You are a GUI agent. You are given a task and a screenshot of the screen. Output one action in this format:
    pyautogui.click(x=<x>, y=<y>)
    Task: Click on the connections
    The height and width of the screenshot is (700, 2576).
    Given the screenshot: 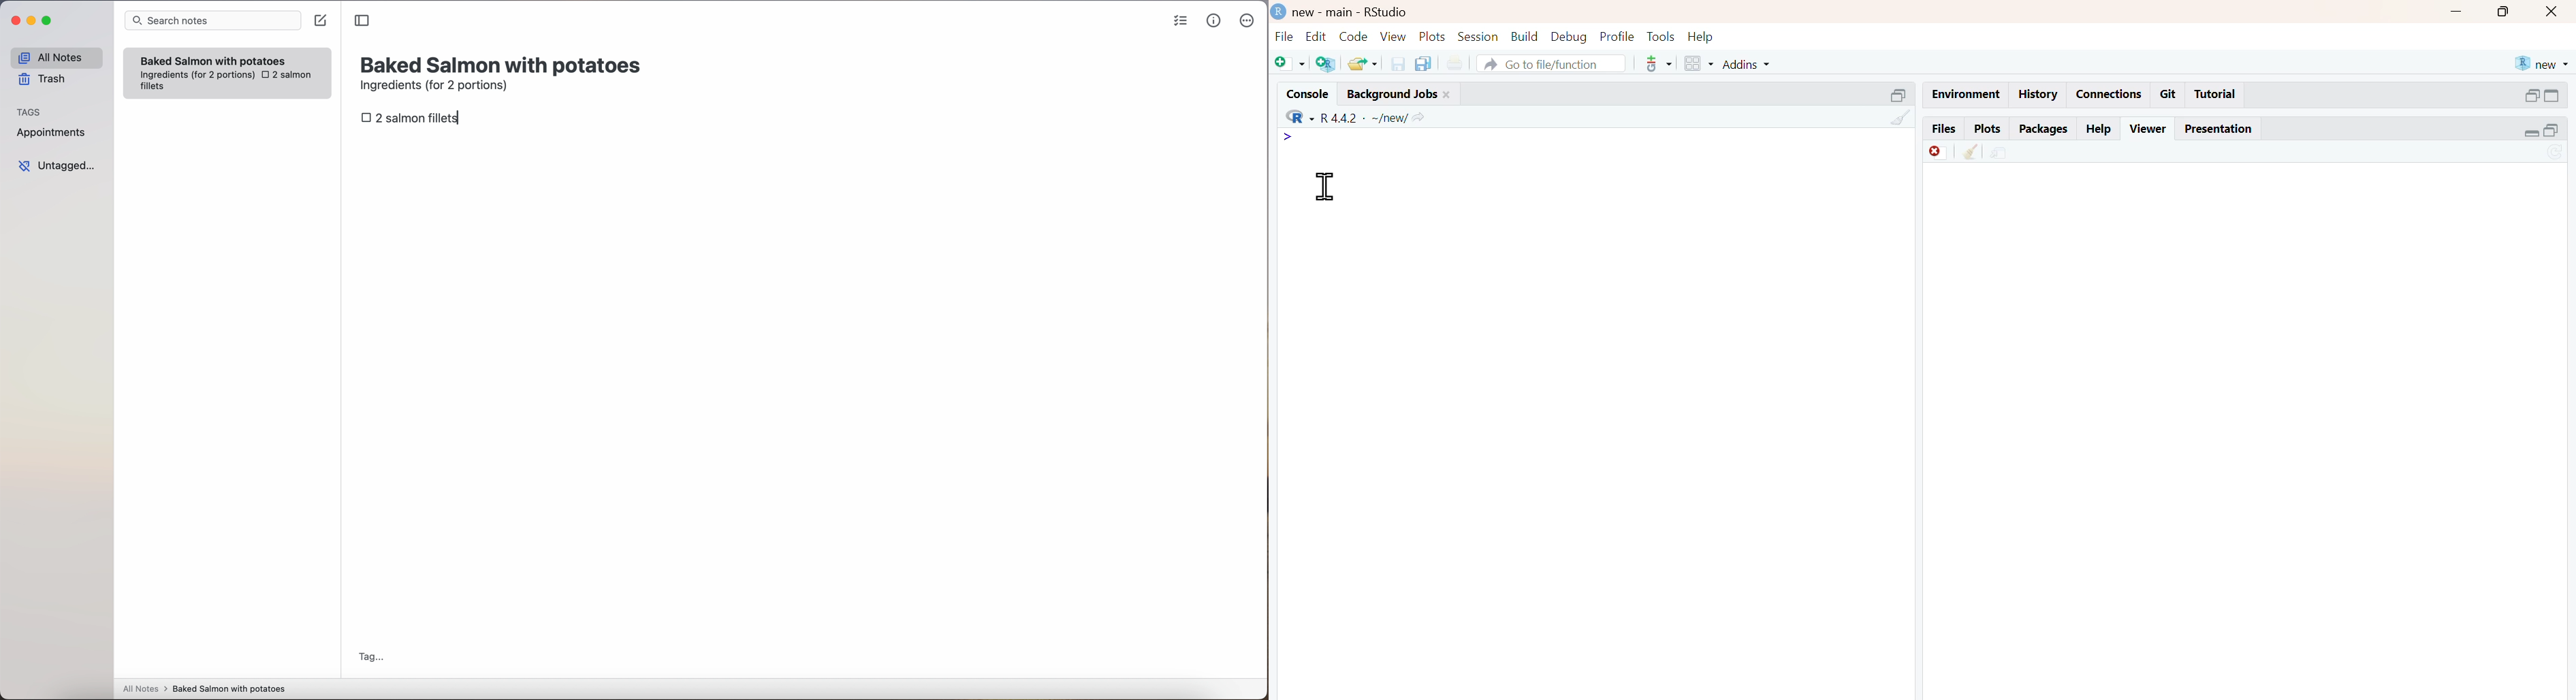 What is the action you would take?
    pyautogui.click(x=2110, y=94)
    